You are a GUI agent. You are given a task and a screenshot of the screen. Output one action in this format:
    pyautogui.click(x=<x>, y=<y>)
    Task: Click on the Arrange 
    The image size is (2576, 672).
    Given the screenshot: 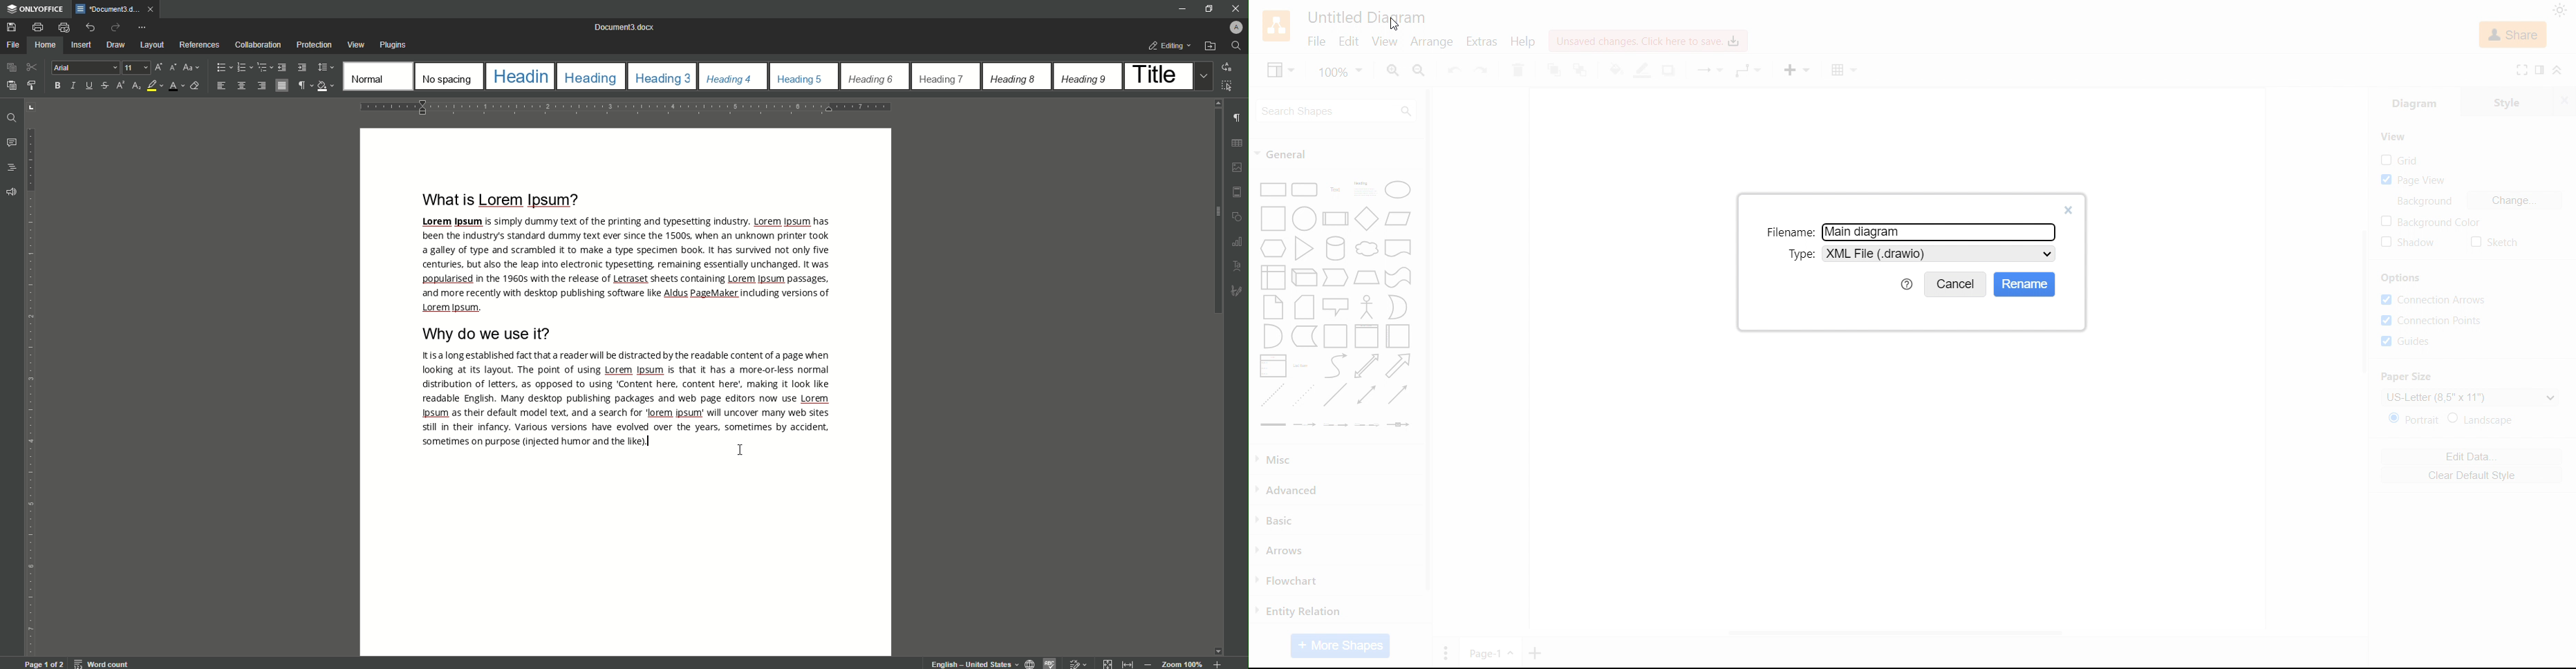 What is the action you would take?
    pyautogui.click(x=1431, y=42)
    